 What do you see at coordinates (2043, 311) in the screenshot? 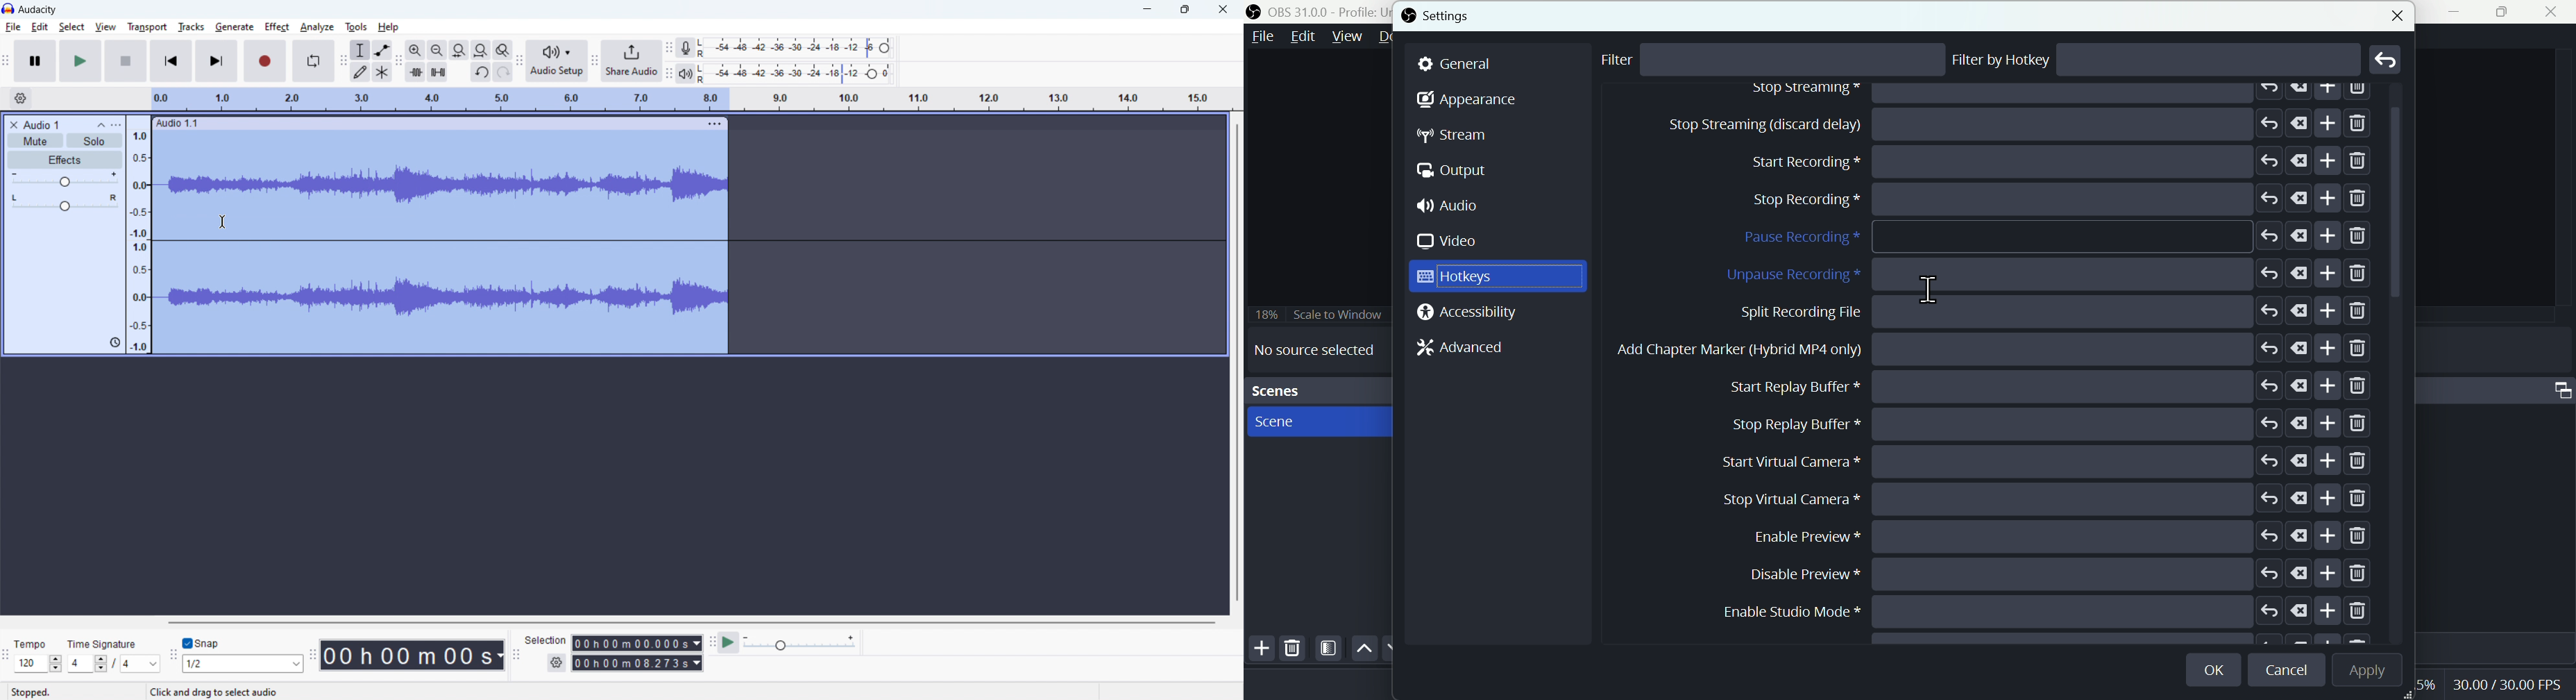
I see `Split recording file` at bounding box center [2043, 311].